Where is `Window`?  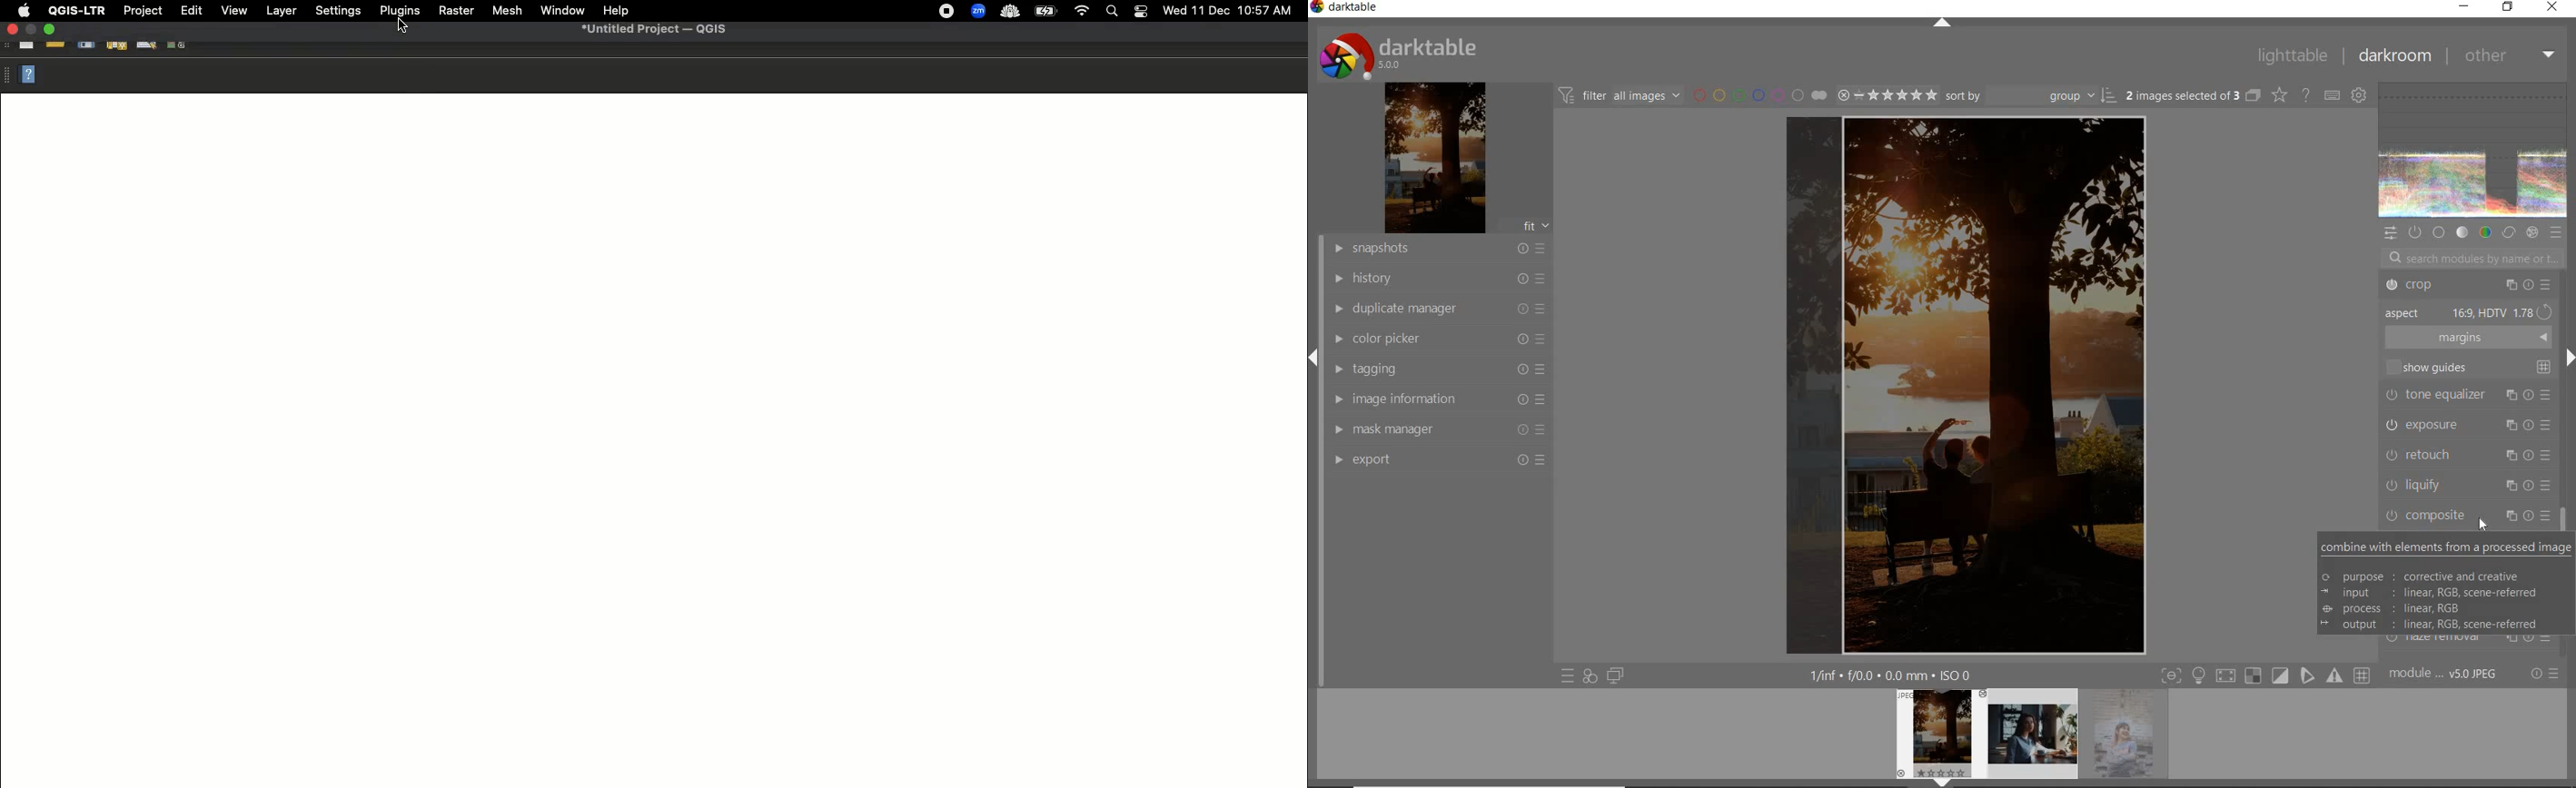
Window is located at coordinates (561, 10).